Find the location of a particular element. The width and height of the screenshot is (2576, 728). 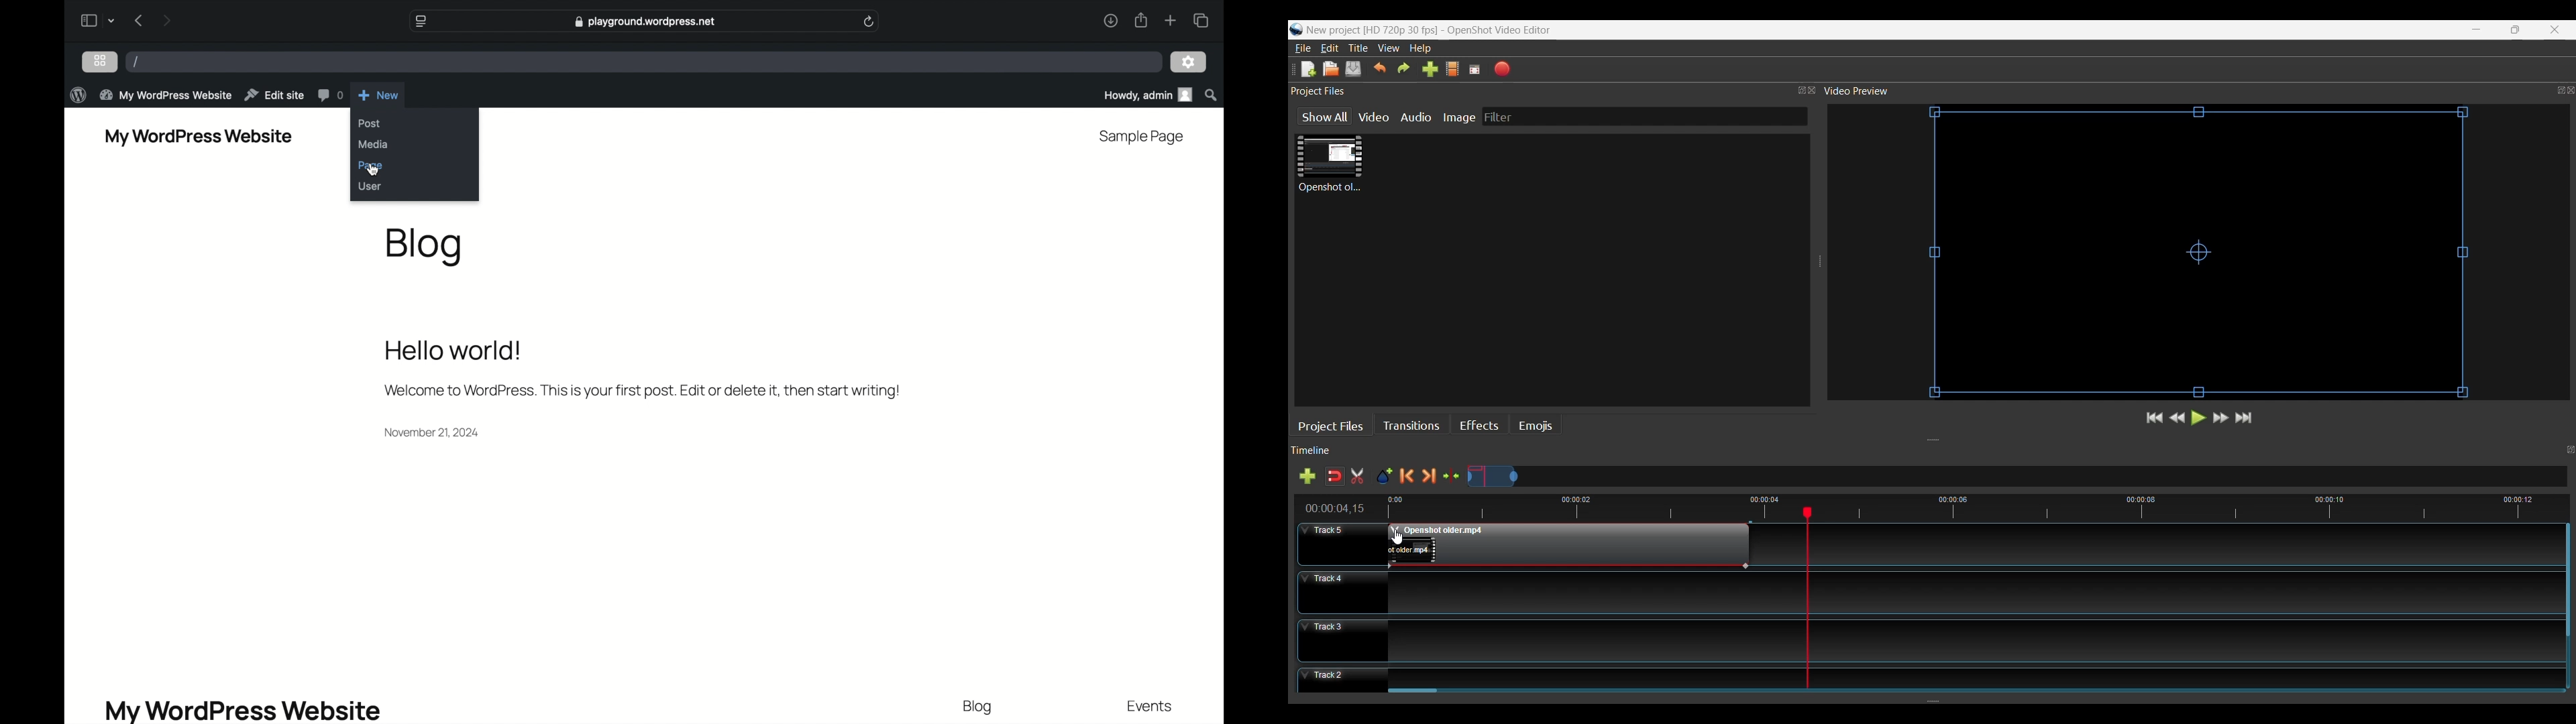

page is located at coordinates (372, 166).